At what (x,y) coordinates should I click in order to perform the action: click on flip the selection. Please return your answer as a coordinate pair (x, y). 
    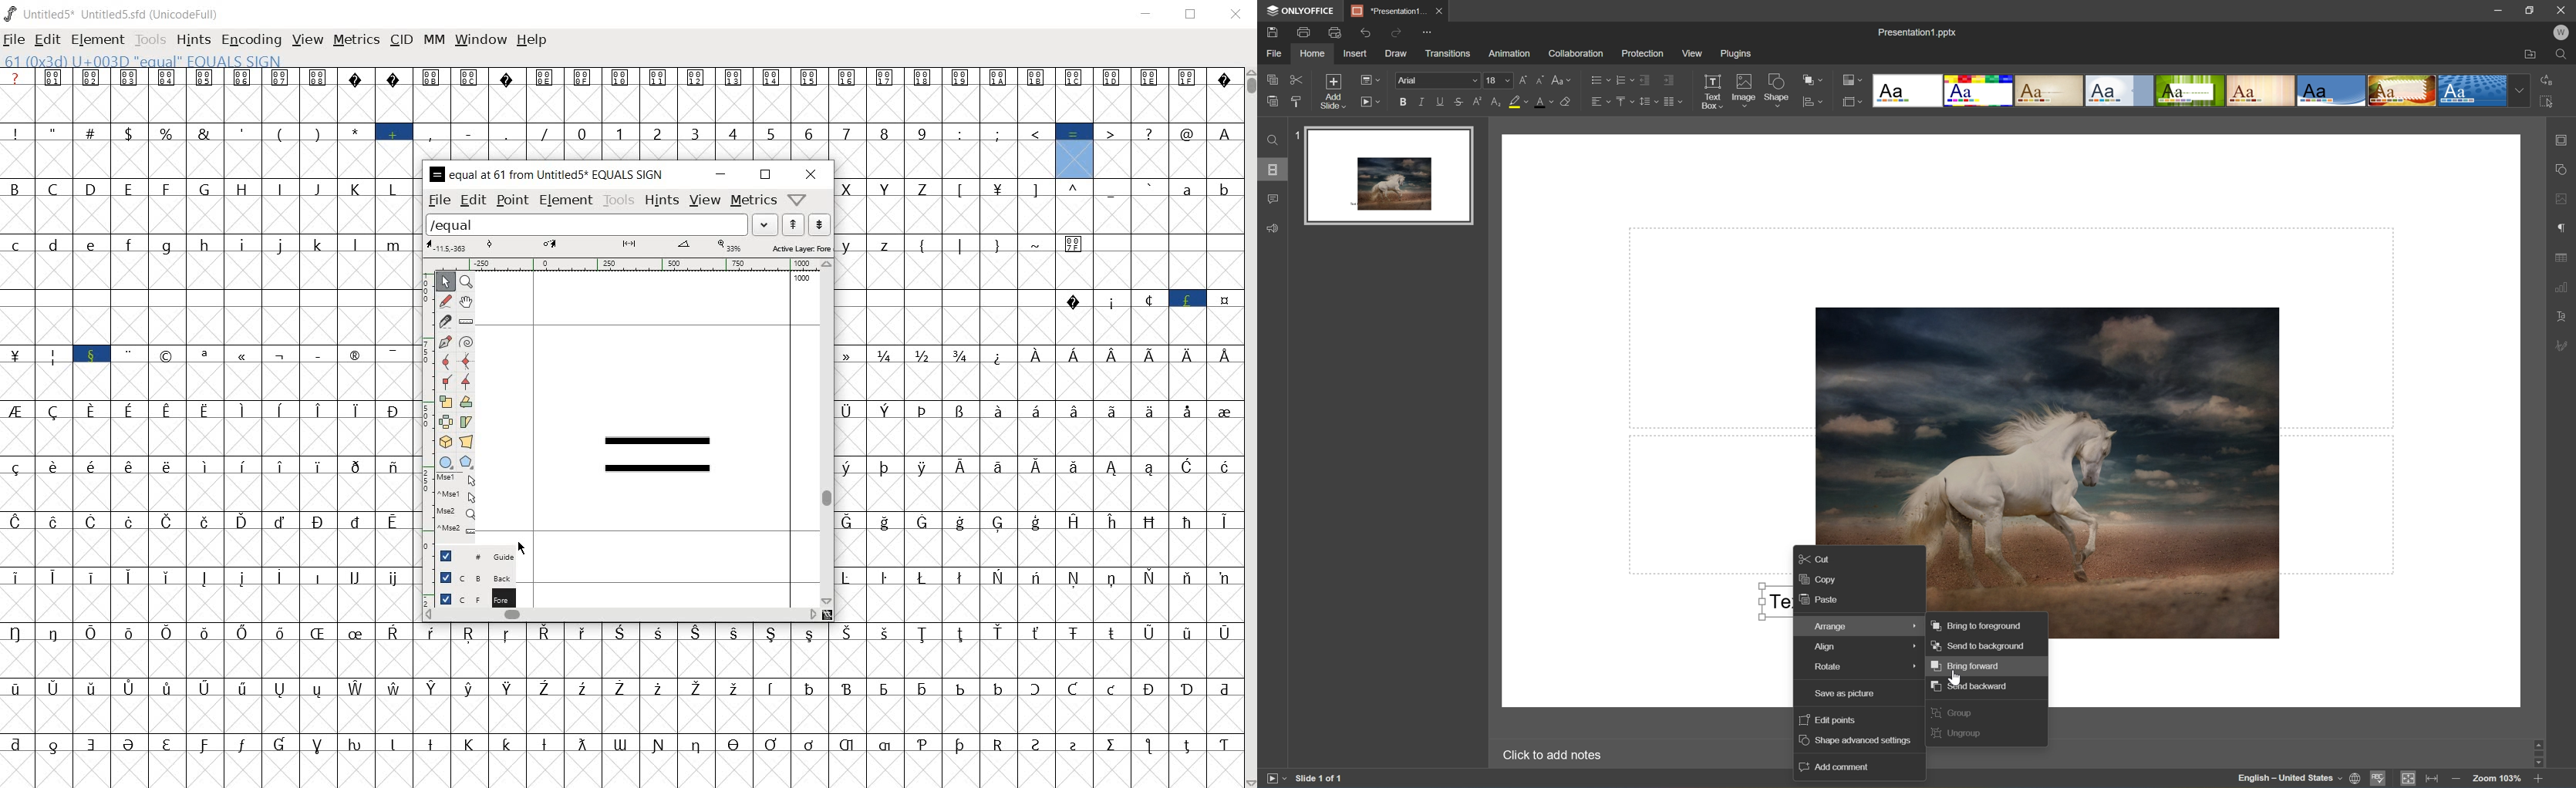
    Looking at the image, I should click on (446, 422).